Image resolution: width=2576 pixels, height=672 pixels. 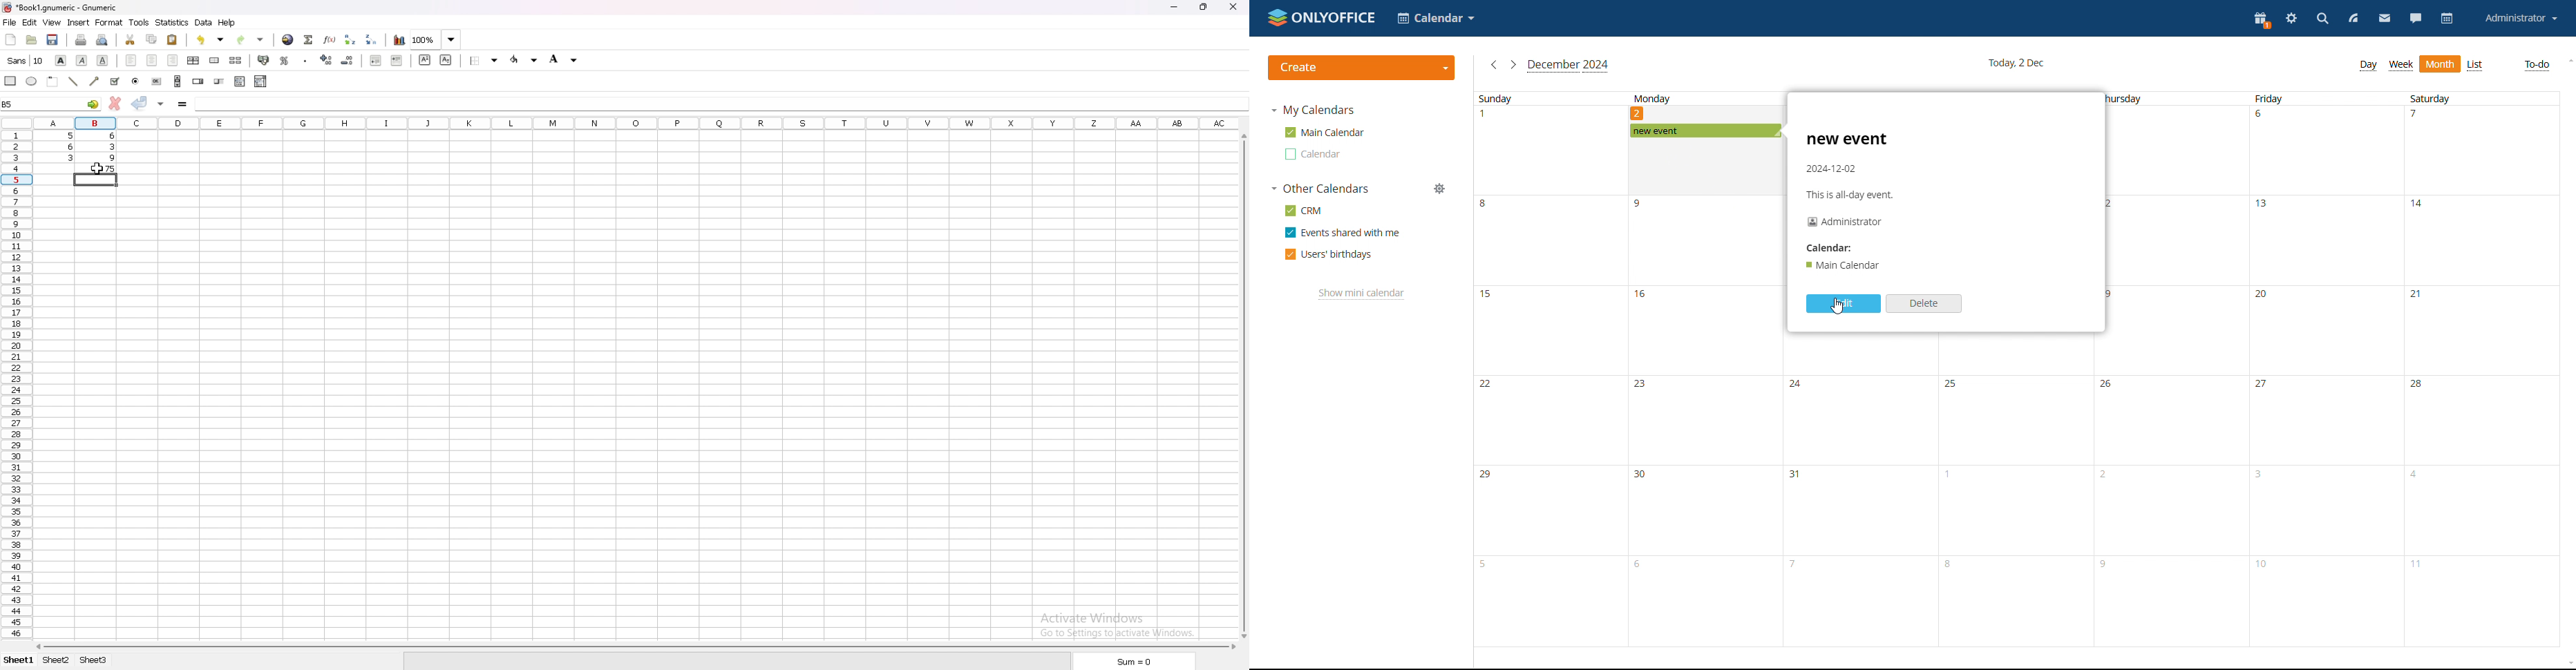 I want to click on sheet, so click(x=20, y=660).